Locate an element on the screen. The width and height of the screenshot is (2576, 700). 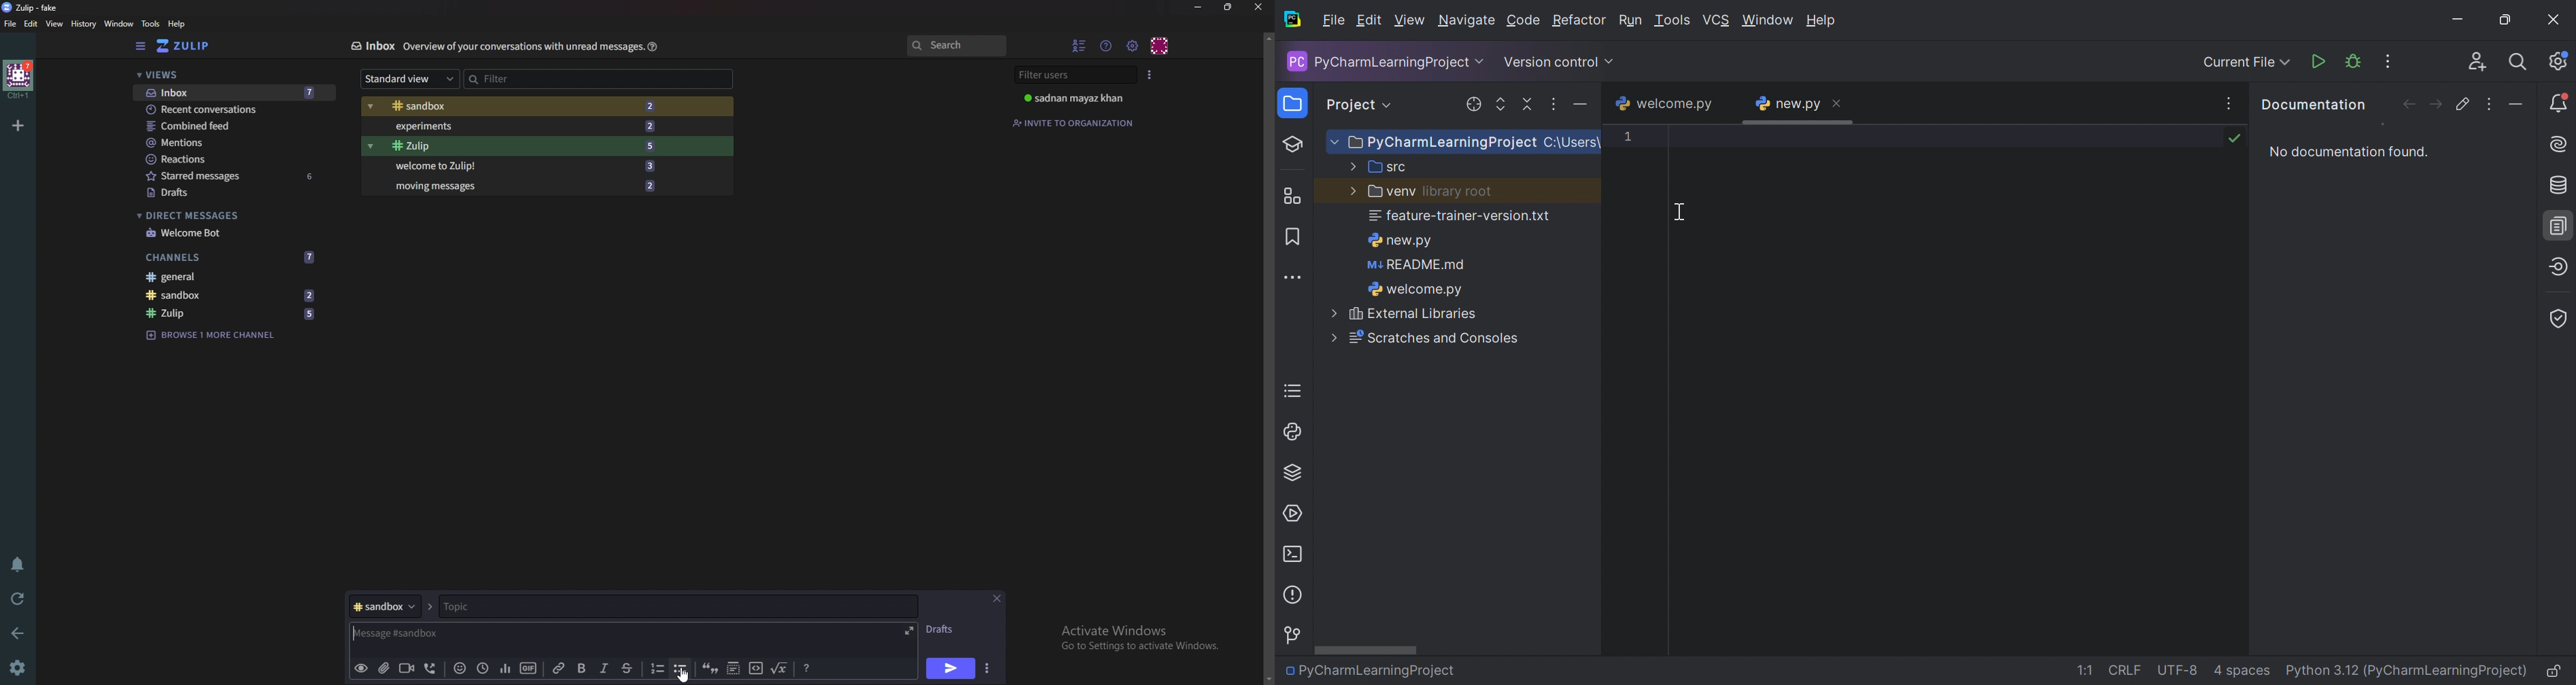
History is located at coordinates (85, 24).